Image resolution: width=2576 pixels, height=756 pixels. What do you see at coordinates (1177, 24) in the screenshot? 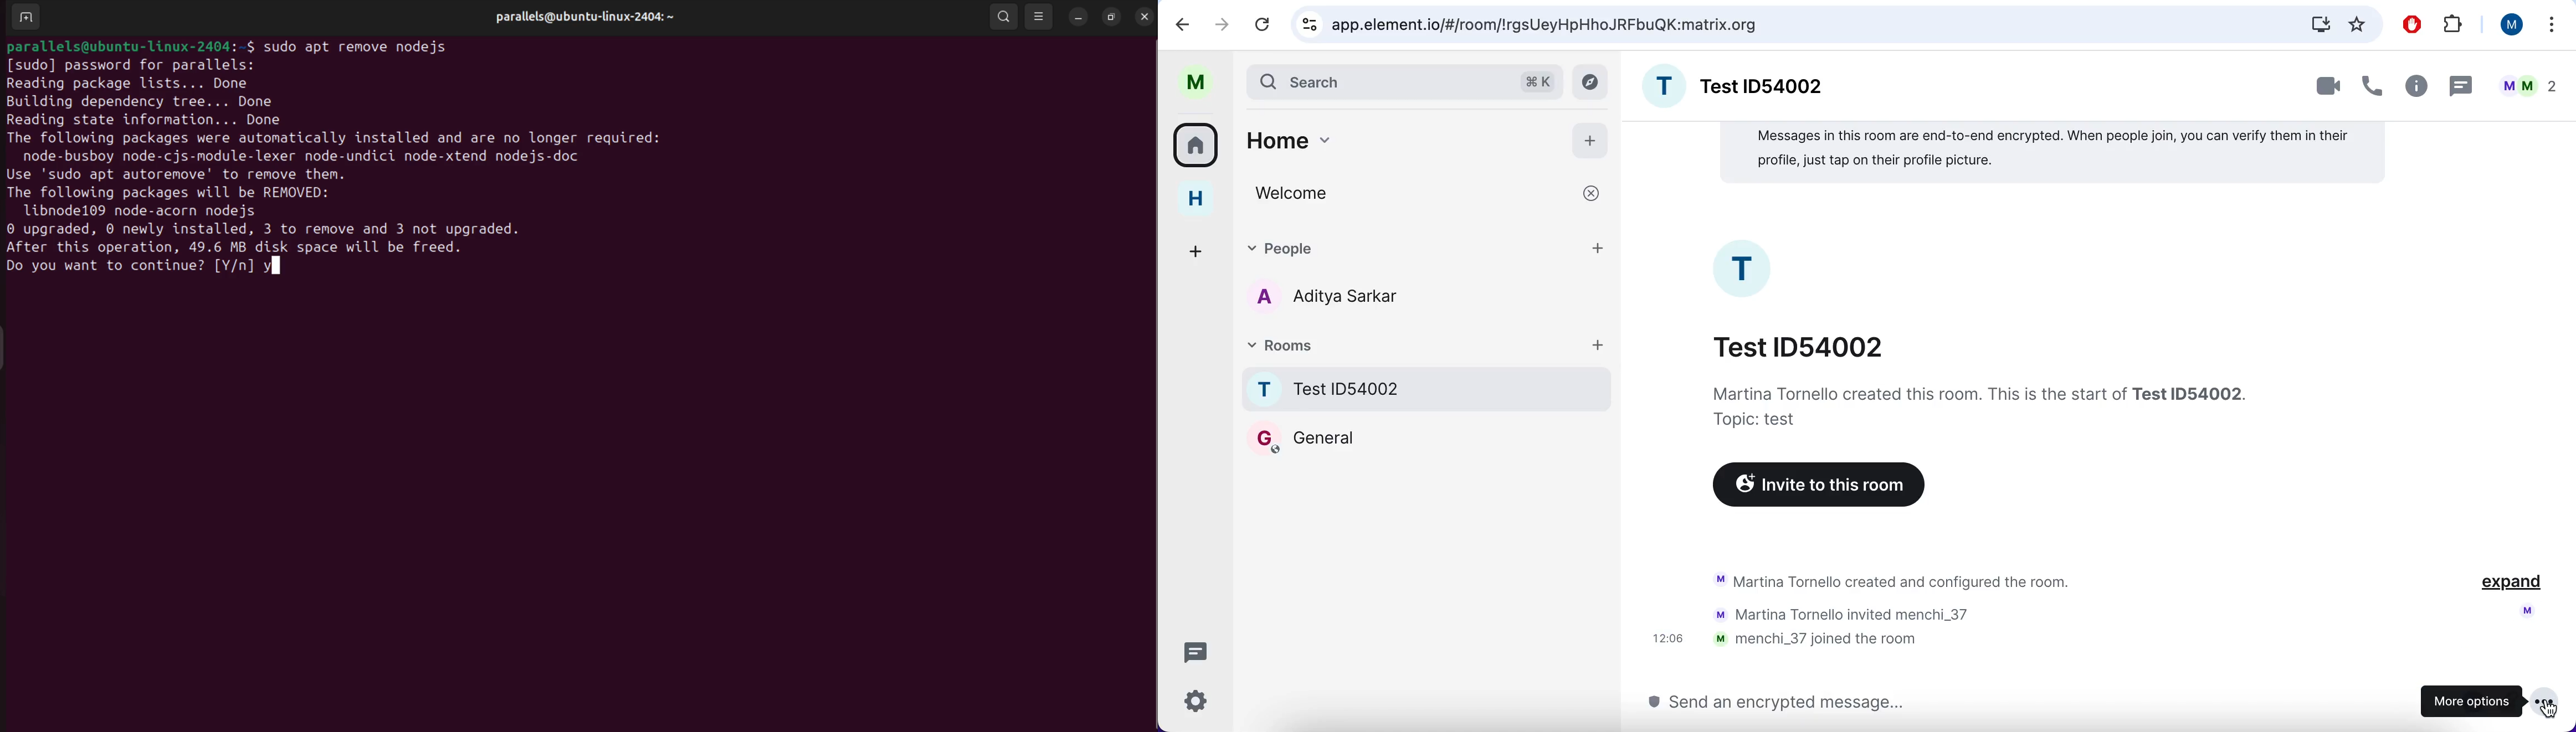
I see `backward` at bounding box center [1177, 24].